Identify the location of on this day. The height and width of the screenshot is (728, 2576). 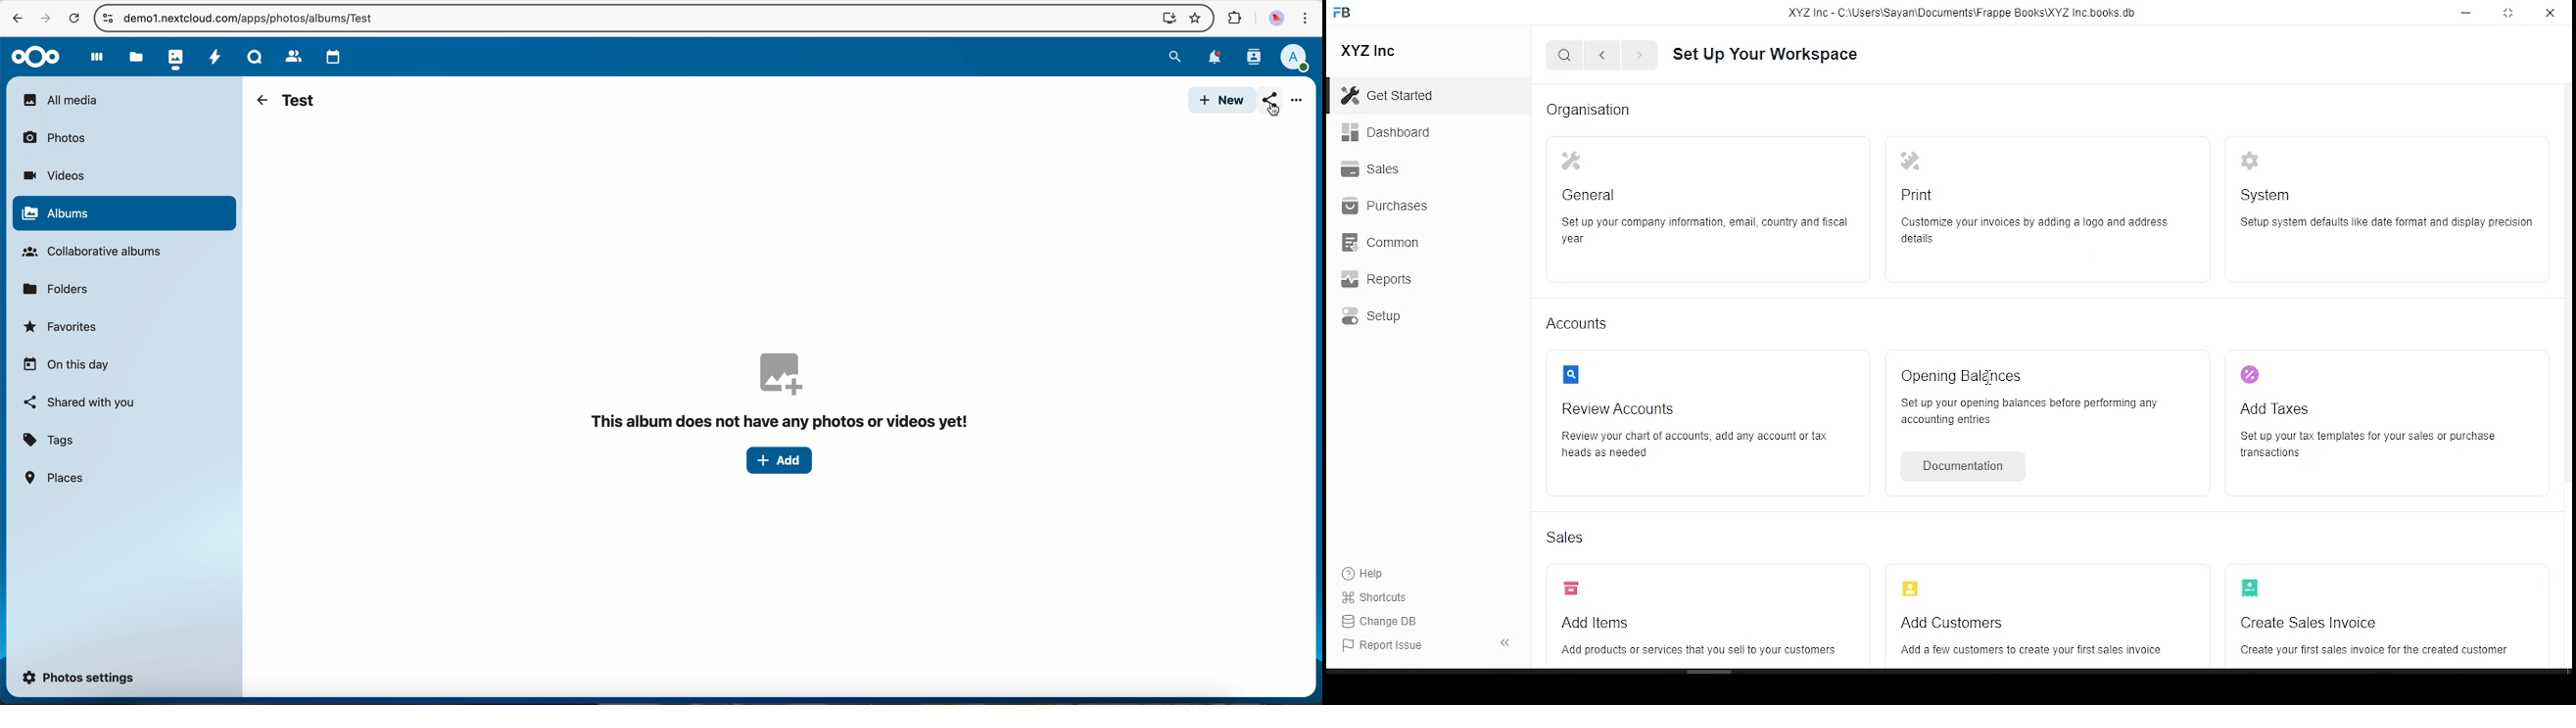
(66, 365).